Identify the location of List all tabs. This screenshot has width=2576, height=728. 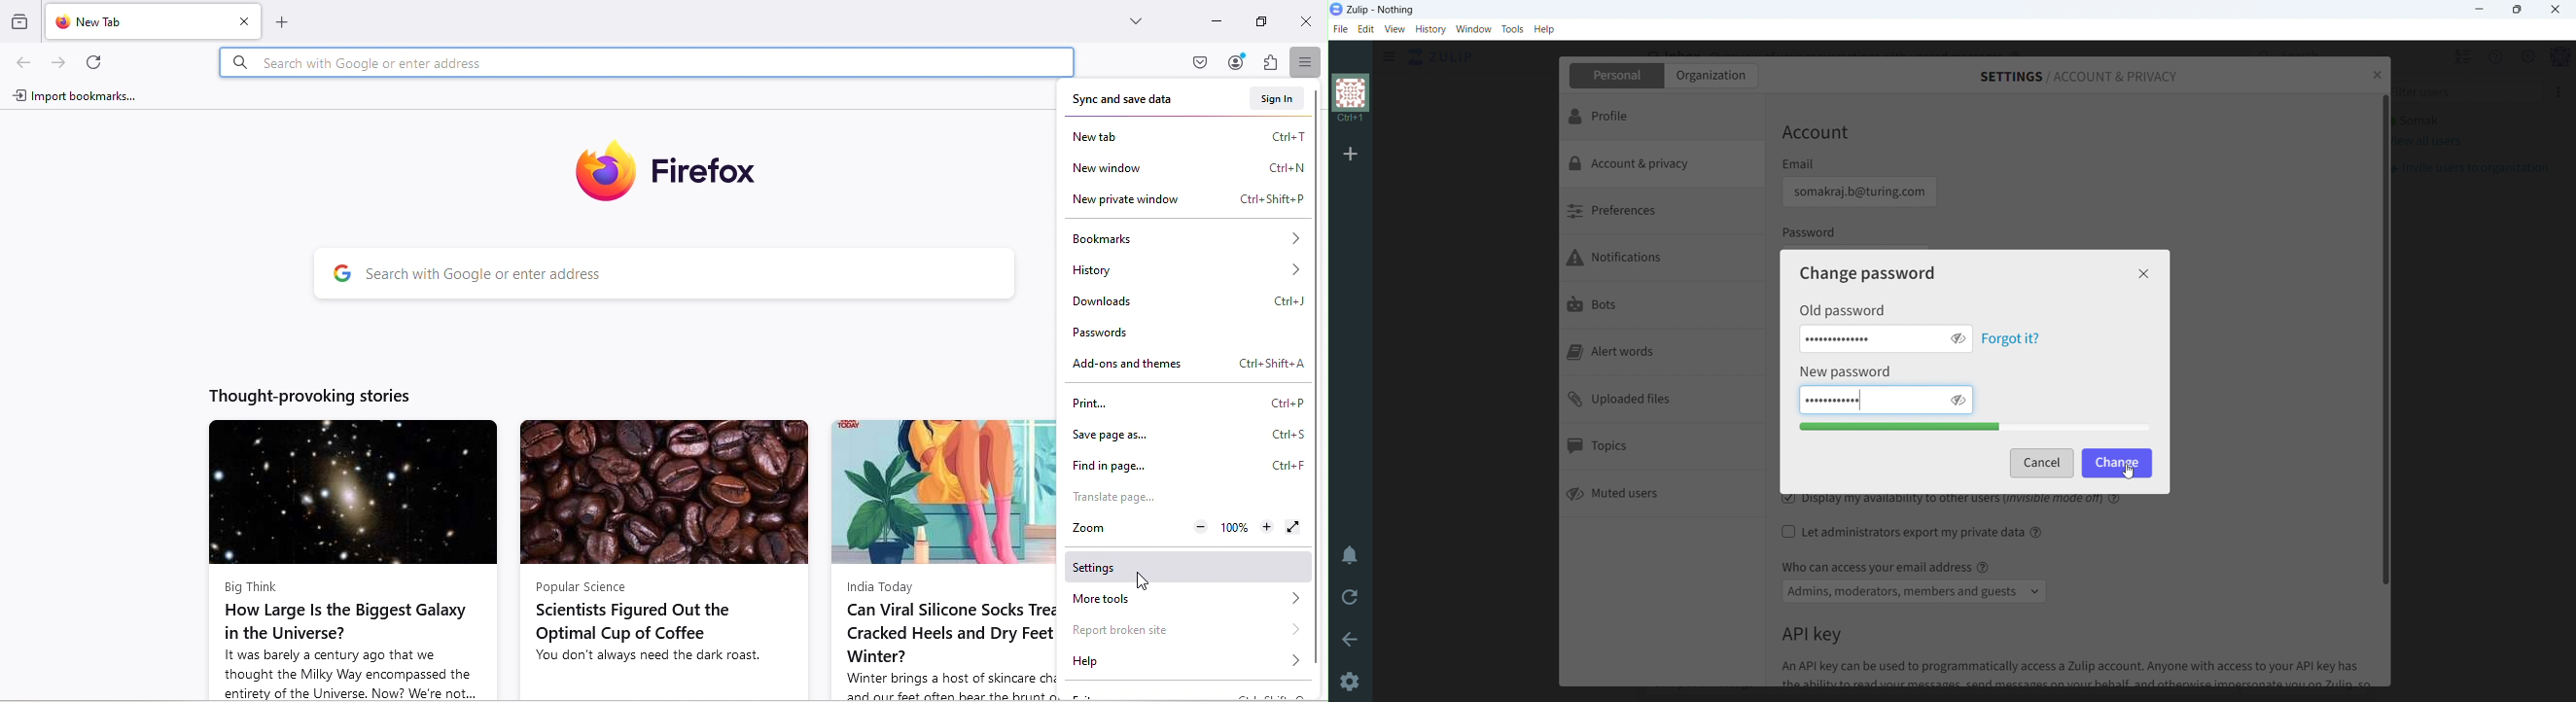
(1135, 24).